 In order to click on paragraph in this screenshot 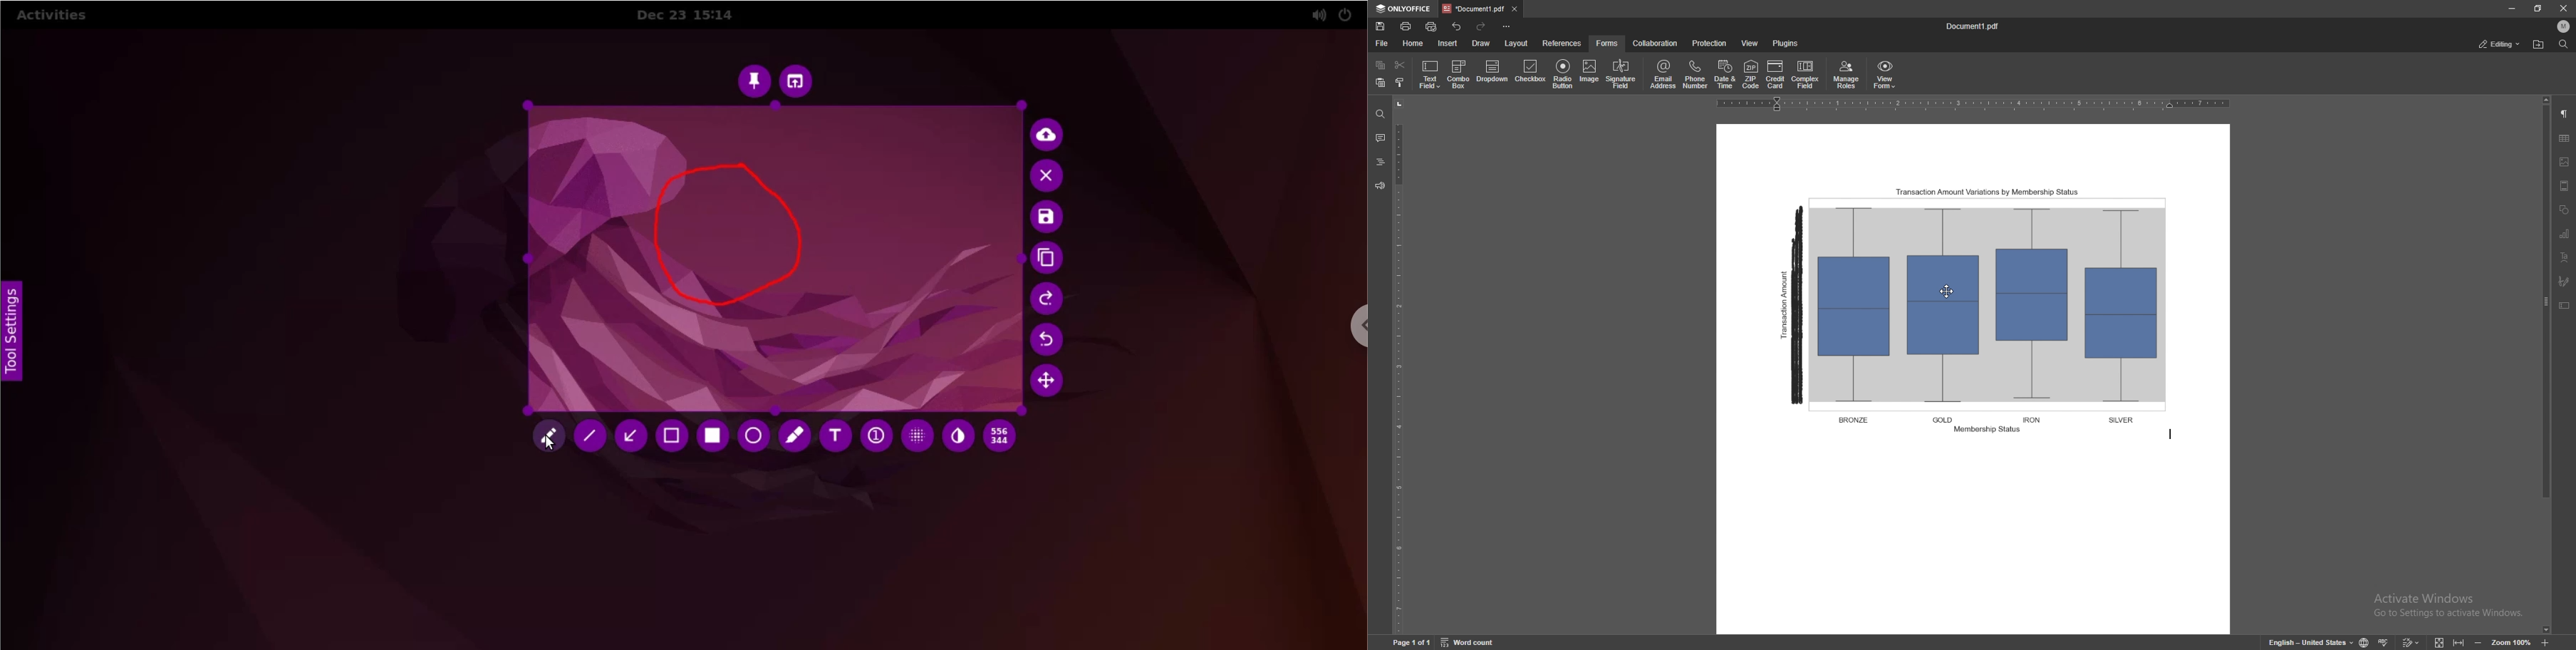, I will do `click(2565, 114)`.